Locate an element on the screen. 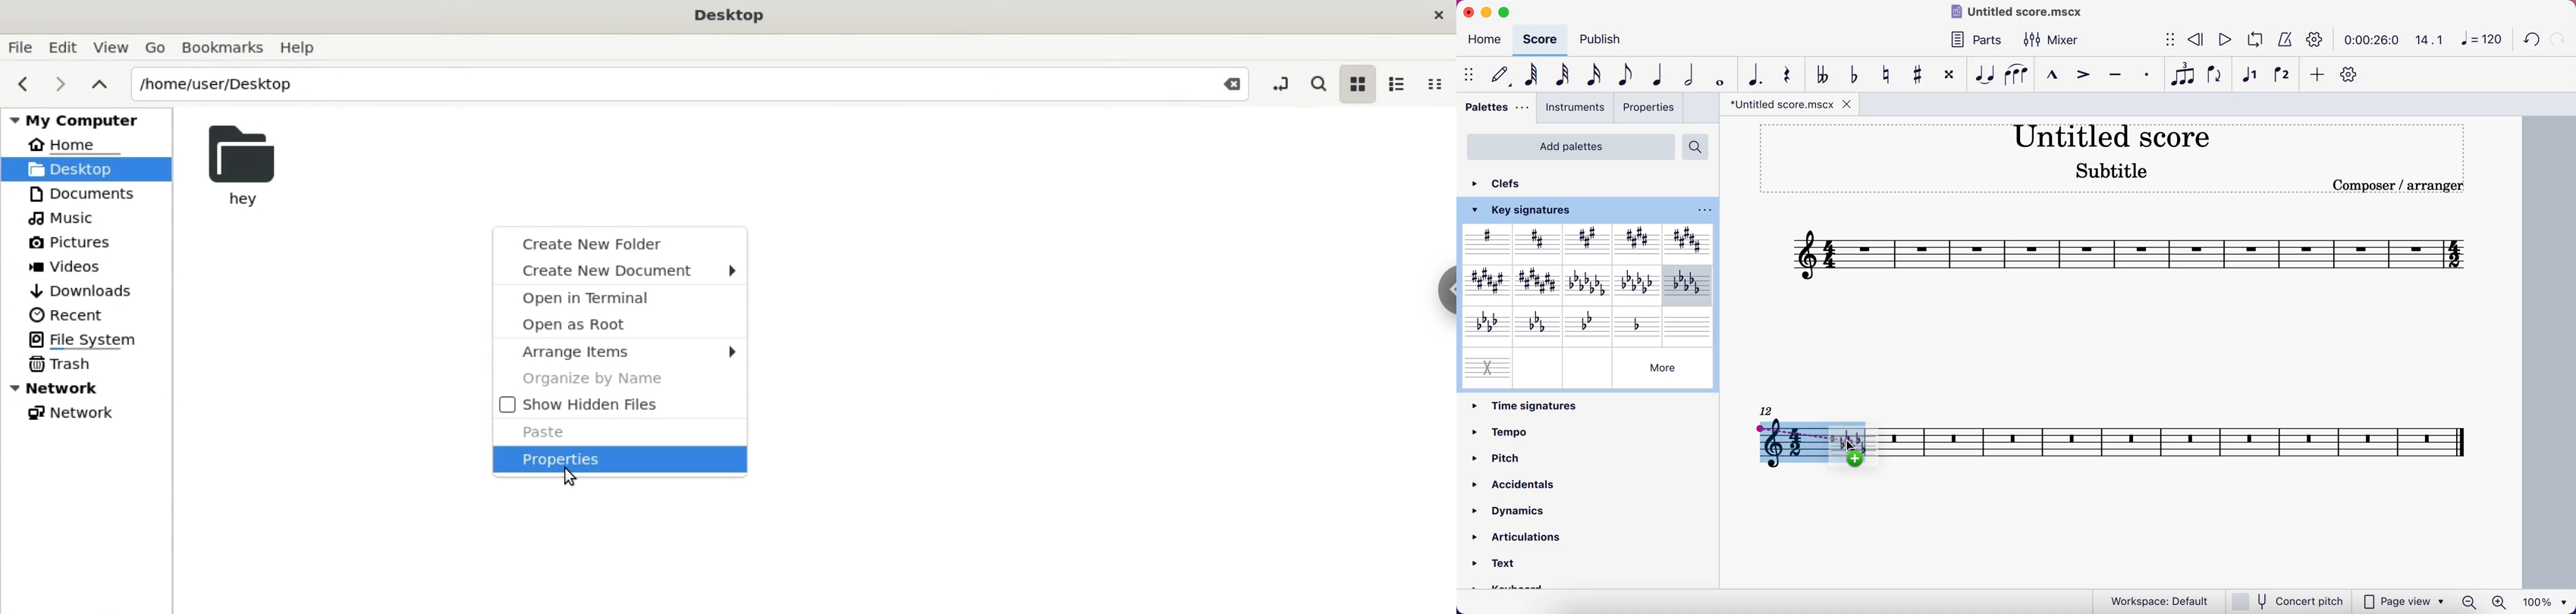  file system is located at coordinates (86, 339).